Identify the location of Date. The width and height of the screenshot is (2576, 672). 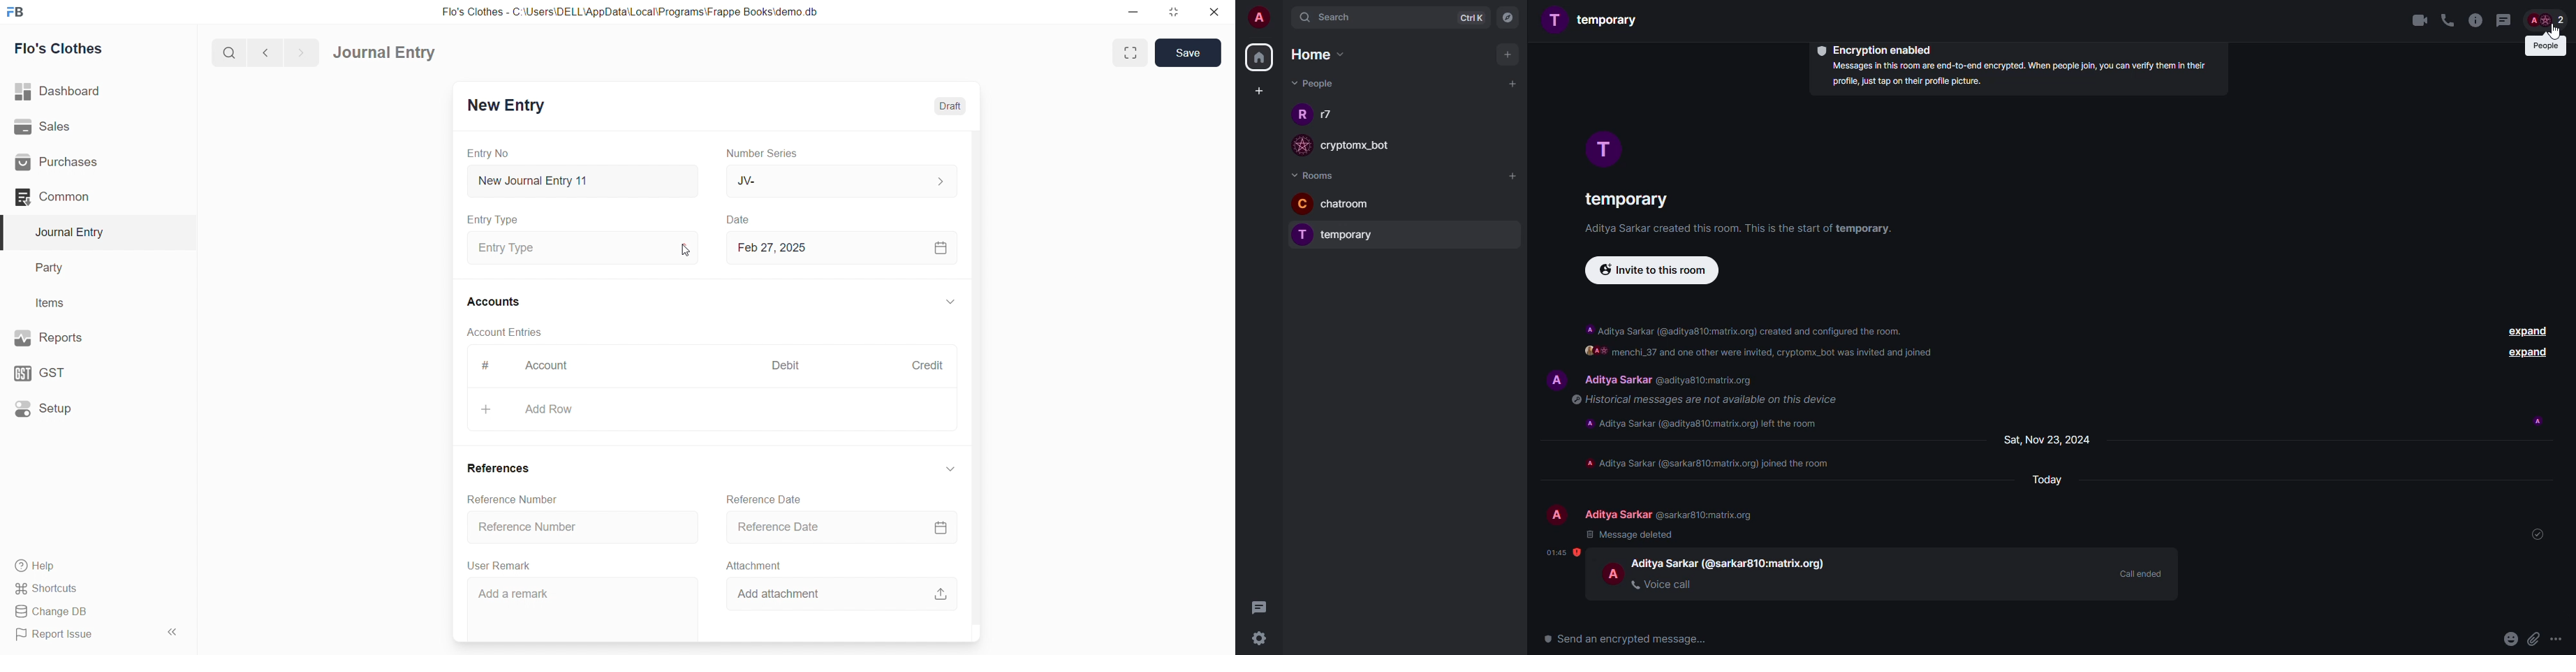
(742, 220).